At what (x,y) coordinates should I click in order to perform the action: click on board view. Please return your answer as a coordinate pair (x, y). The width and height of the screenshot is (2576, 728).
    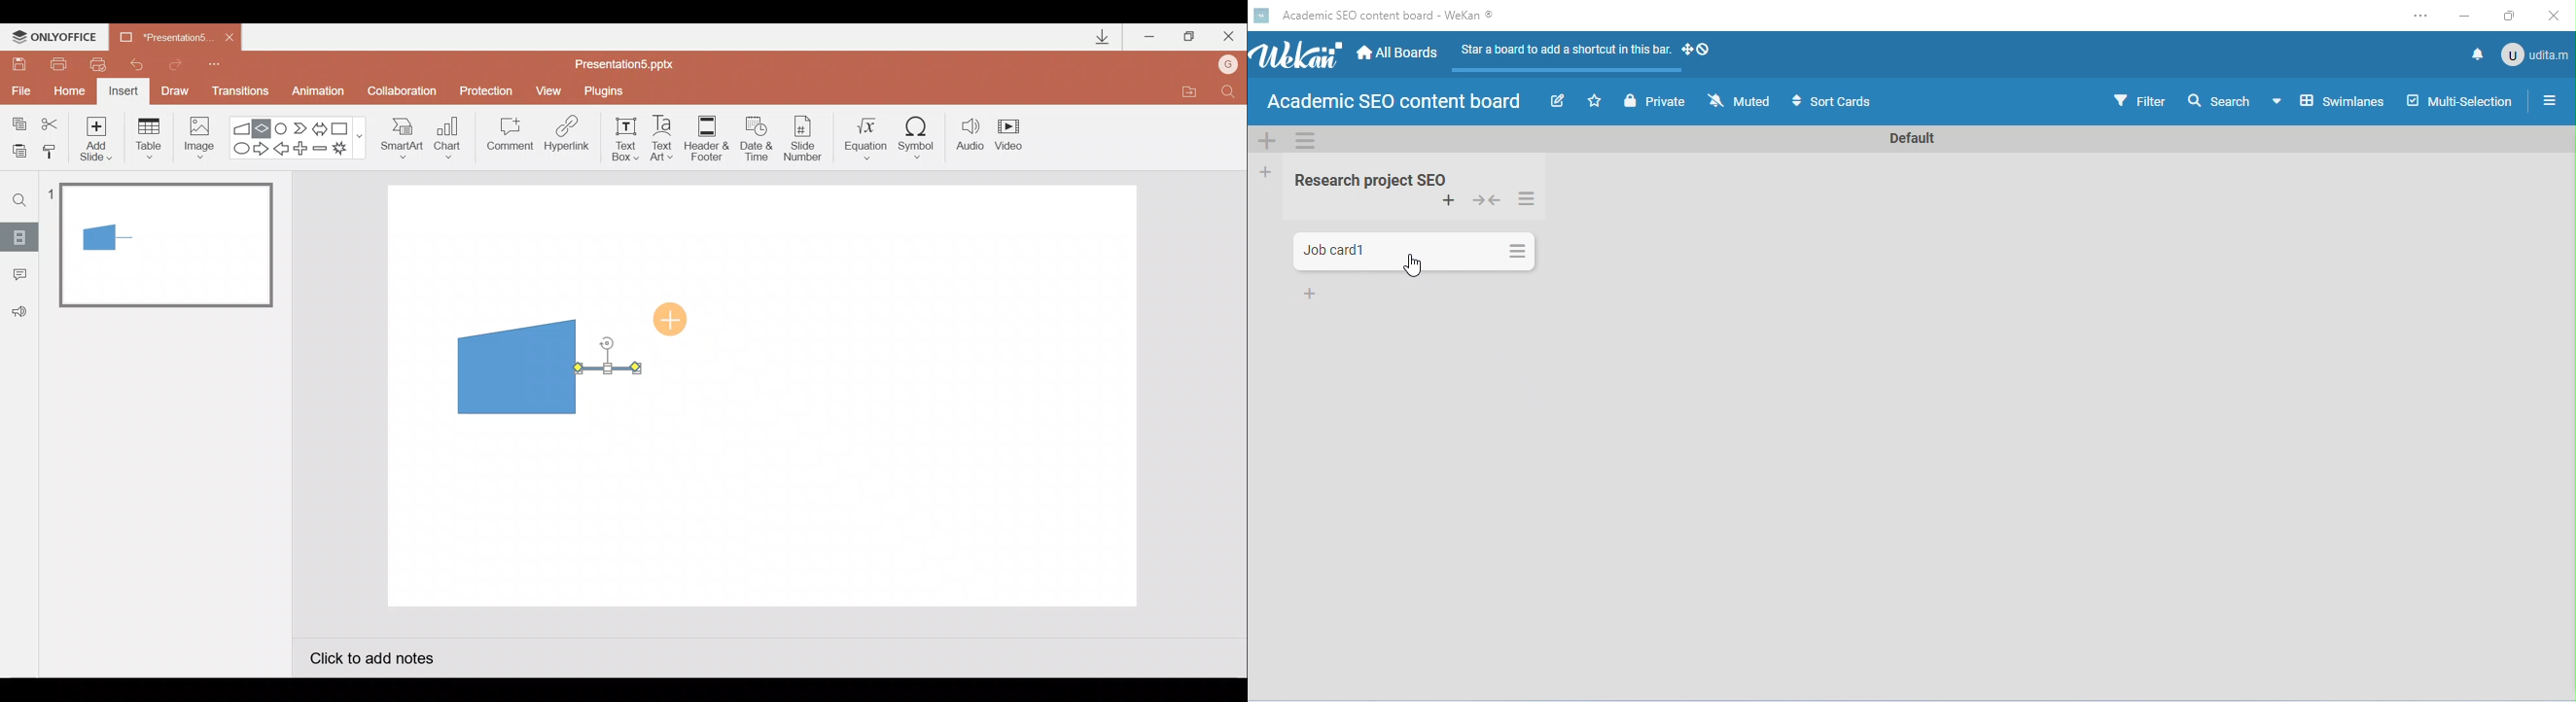
    Looking at the image, I should click on (2329, 100).